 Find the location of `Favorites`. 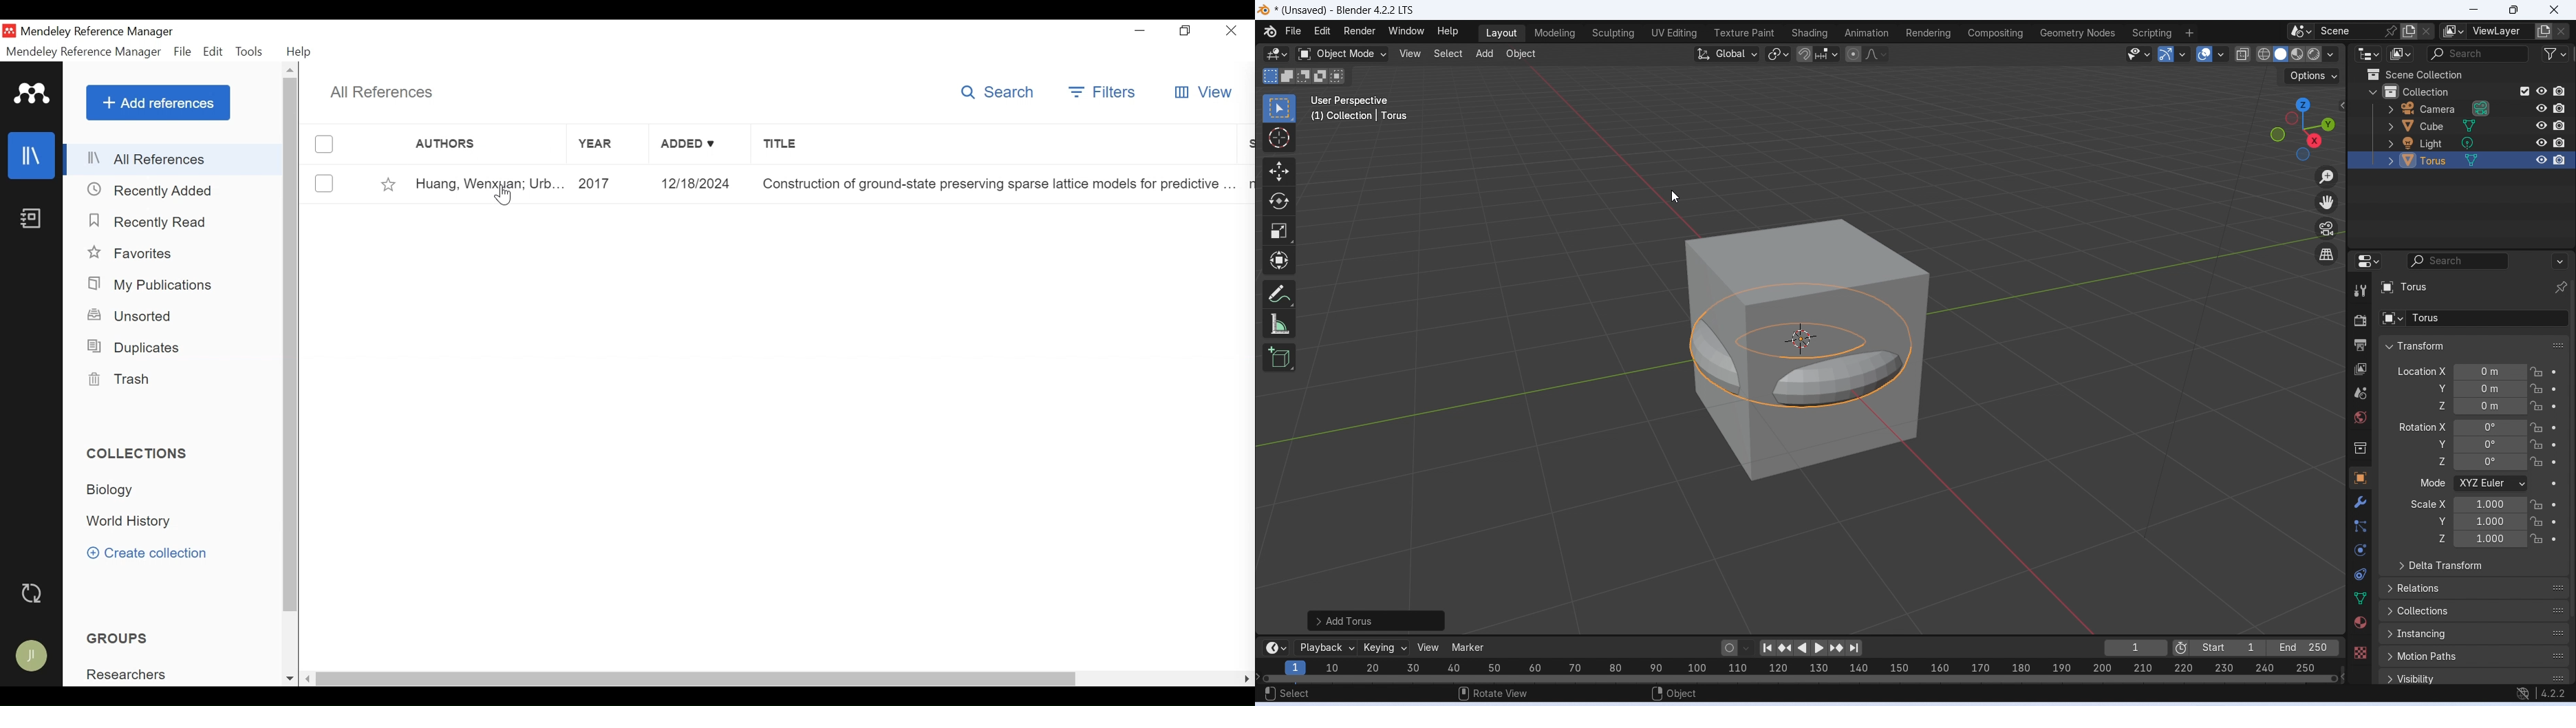

Favorites is located at coordinates (134, 254).